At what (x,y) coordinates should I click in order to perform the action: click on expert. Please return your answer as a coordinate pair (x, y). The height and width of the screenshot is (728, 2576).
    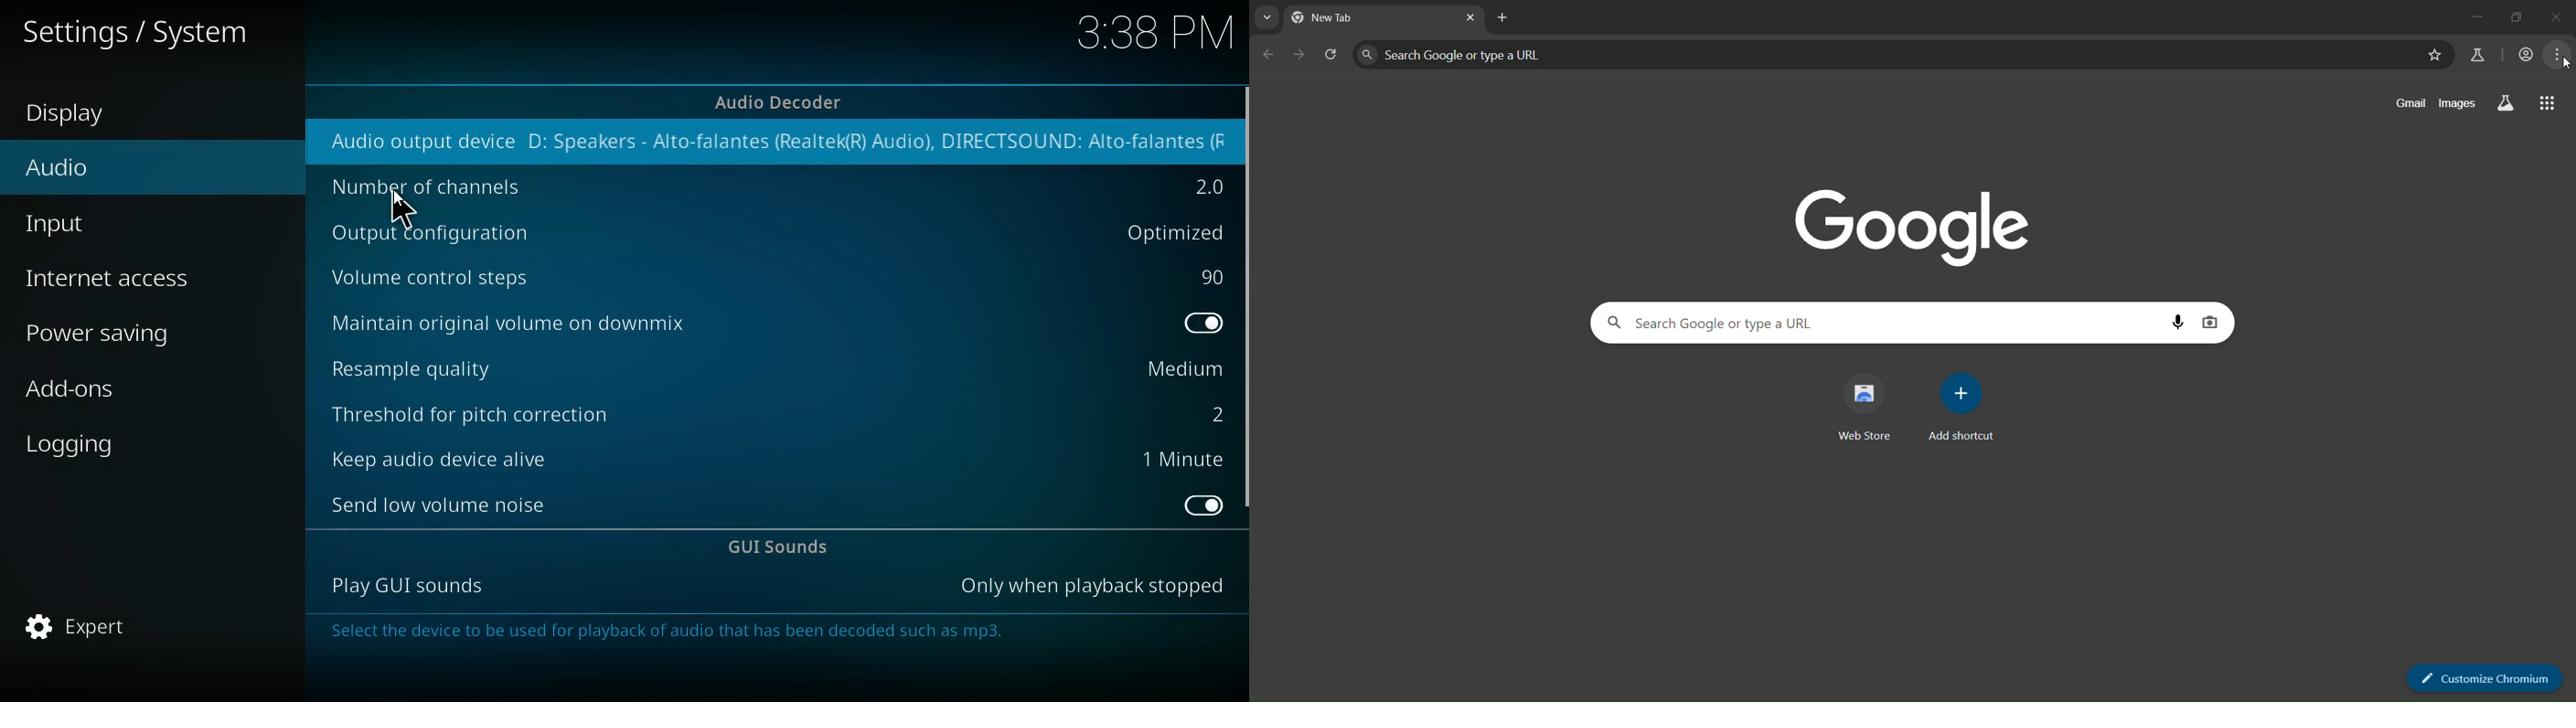
    Looking at the image, I should click on (104, 628).